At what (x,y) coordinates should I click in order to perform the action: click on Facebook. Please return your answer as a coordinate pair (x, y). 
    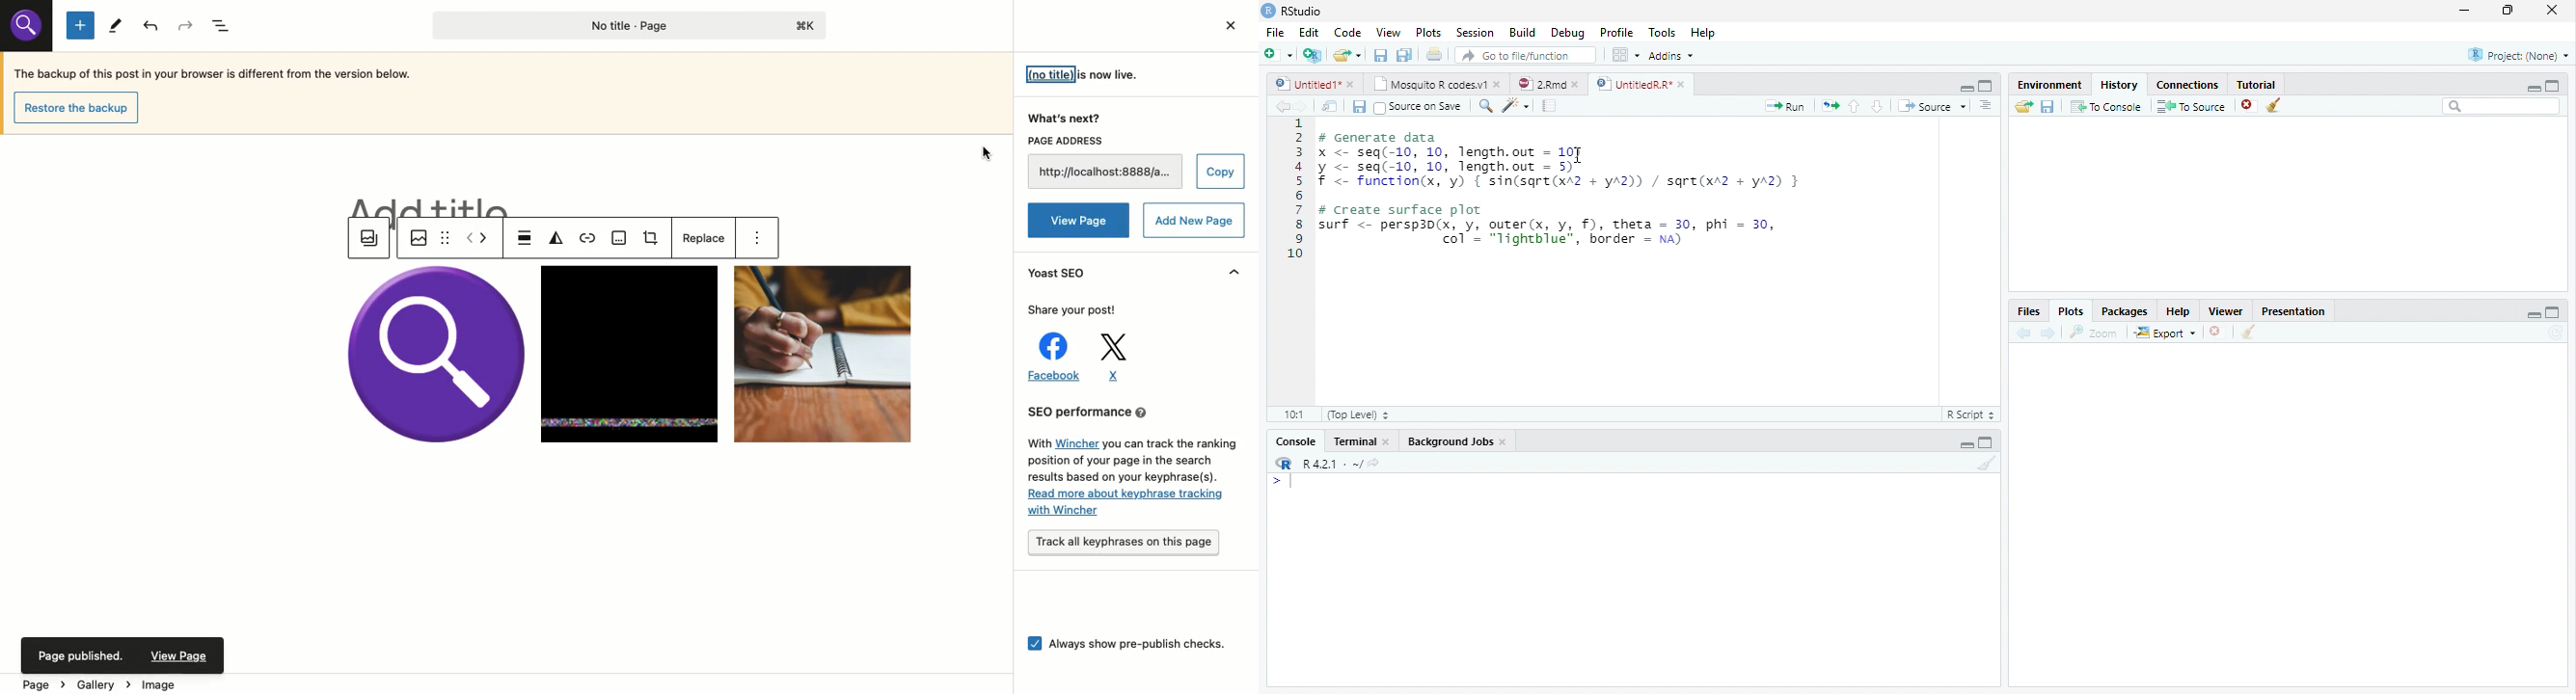
    Looking at the image, I should click on (1053, 357).